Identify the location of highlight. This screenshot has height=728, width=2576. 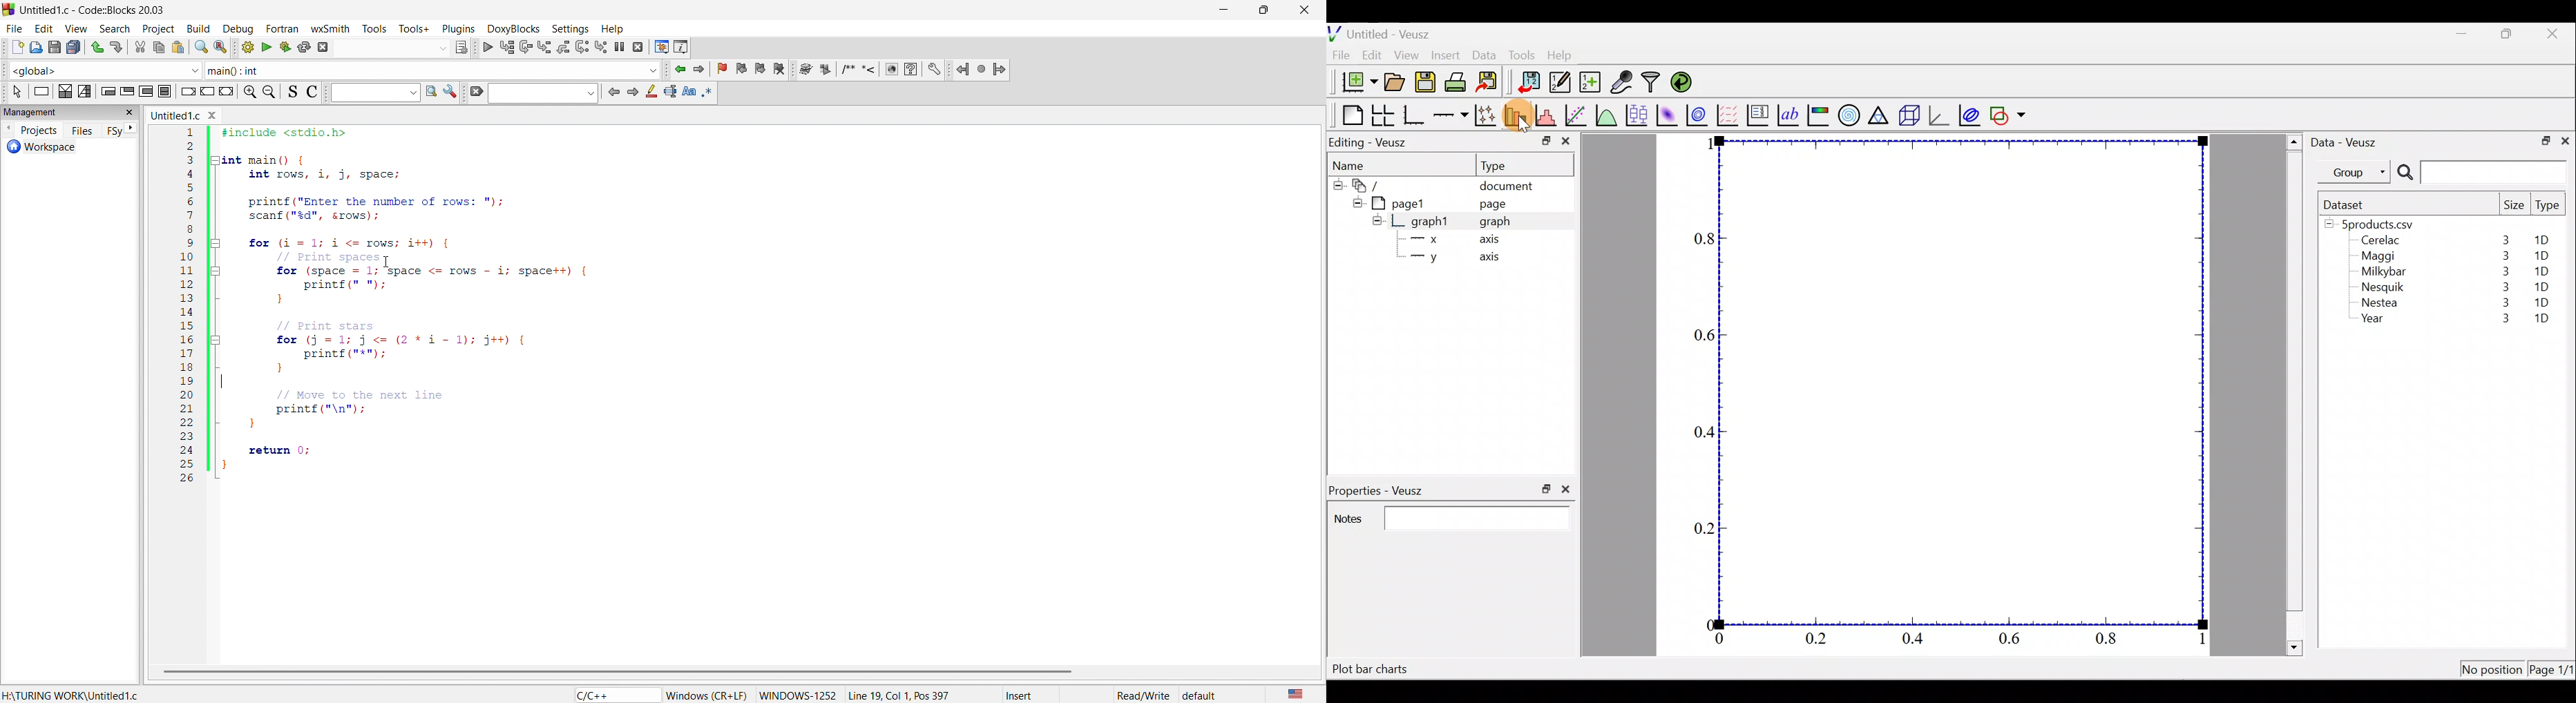
(649, 92).